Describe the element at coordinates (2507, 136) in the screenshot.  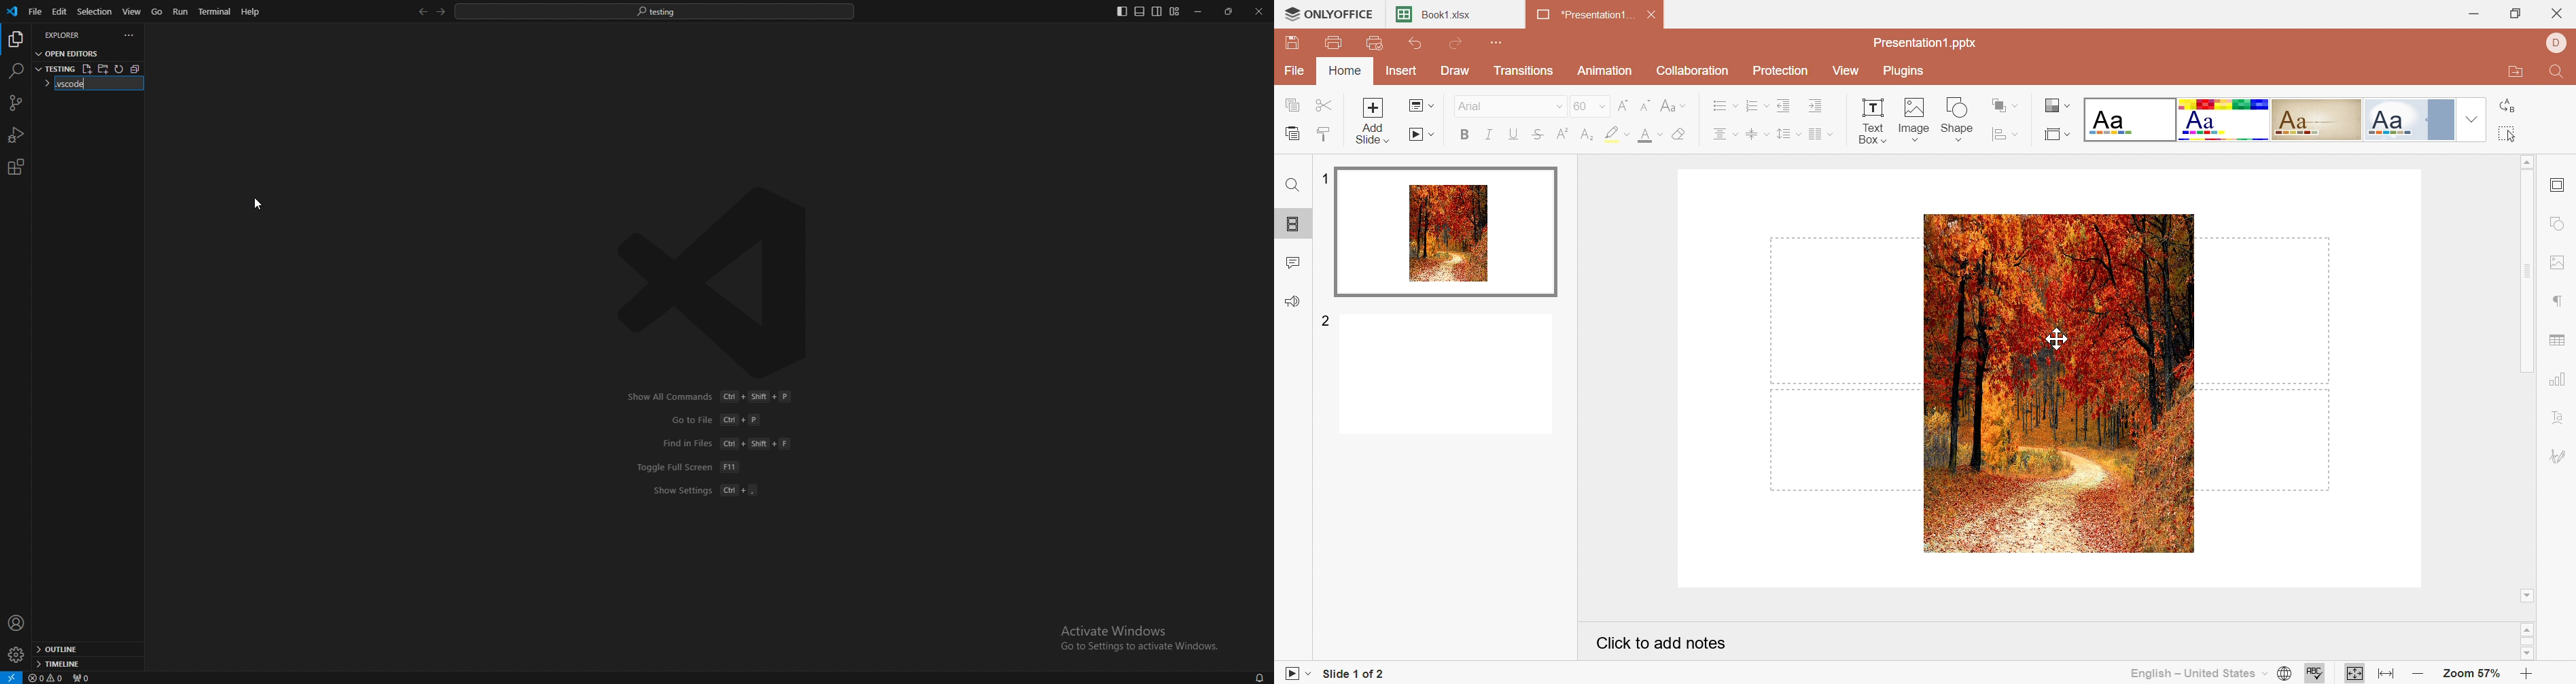
I see `Select all` at that location.